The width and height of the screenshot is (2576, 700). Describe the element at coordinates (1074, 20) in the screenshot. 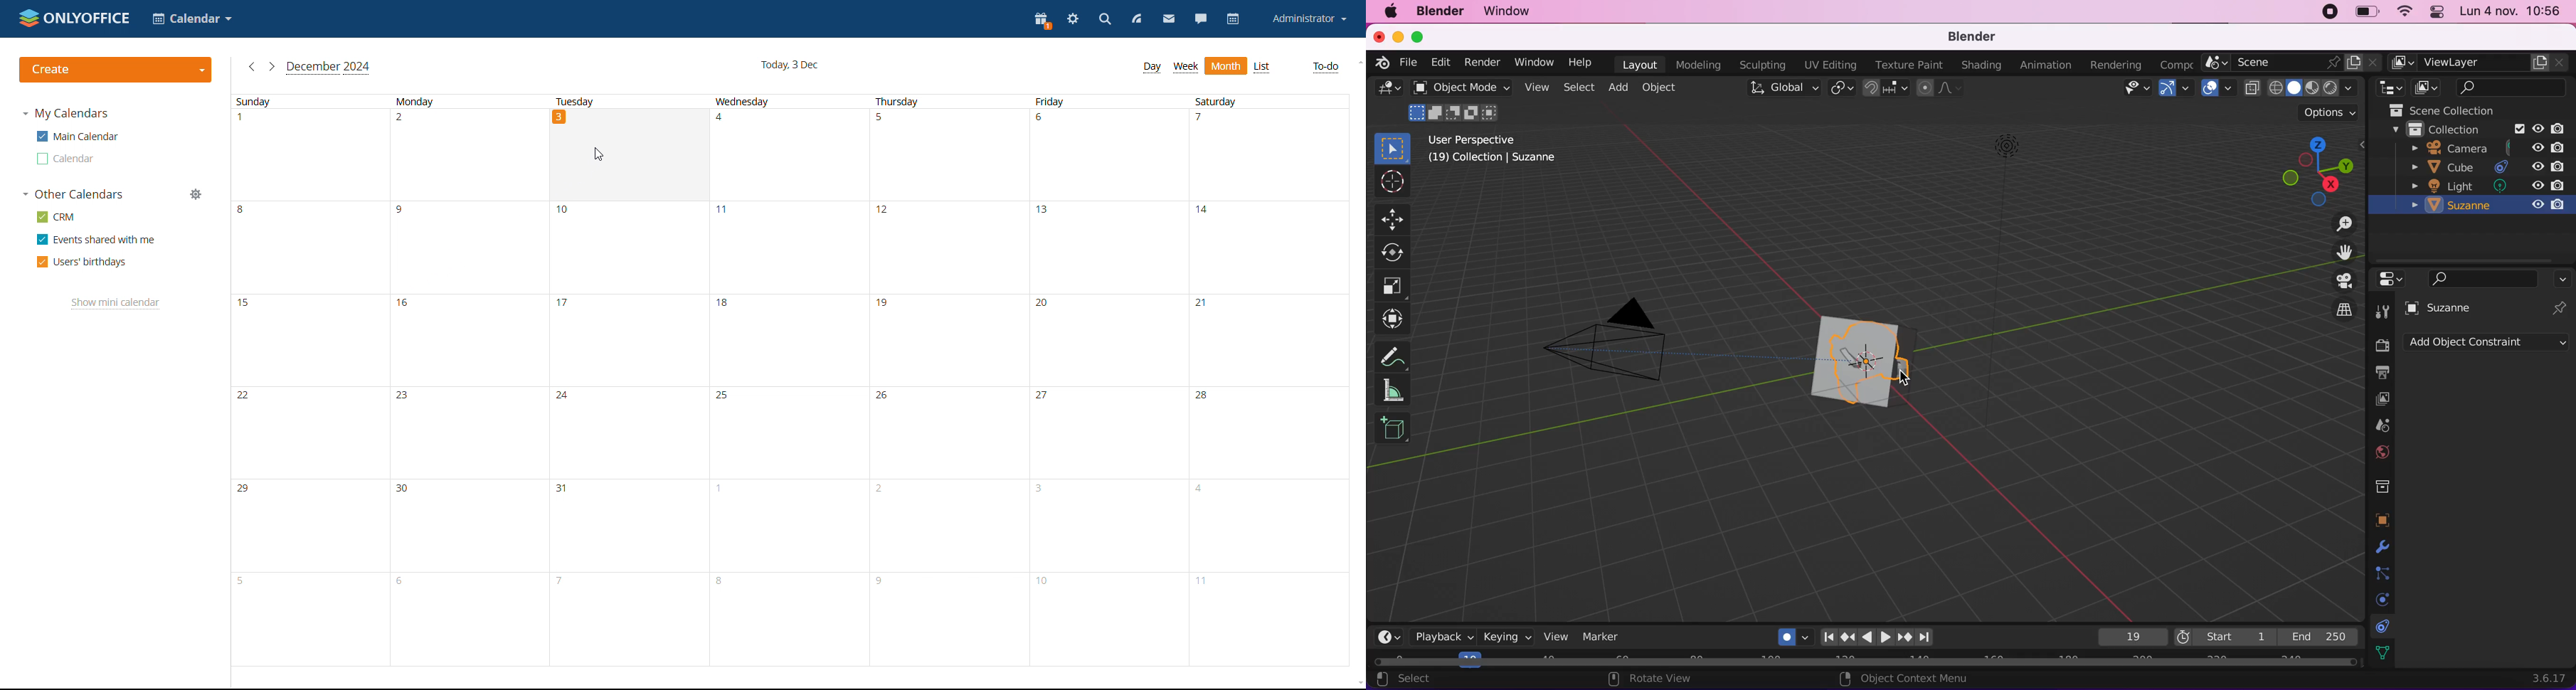

I see `settings` at that location.